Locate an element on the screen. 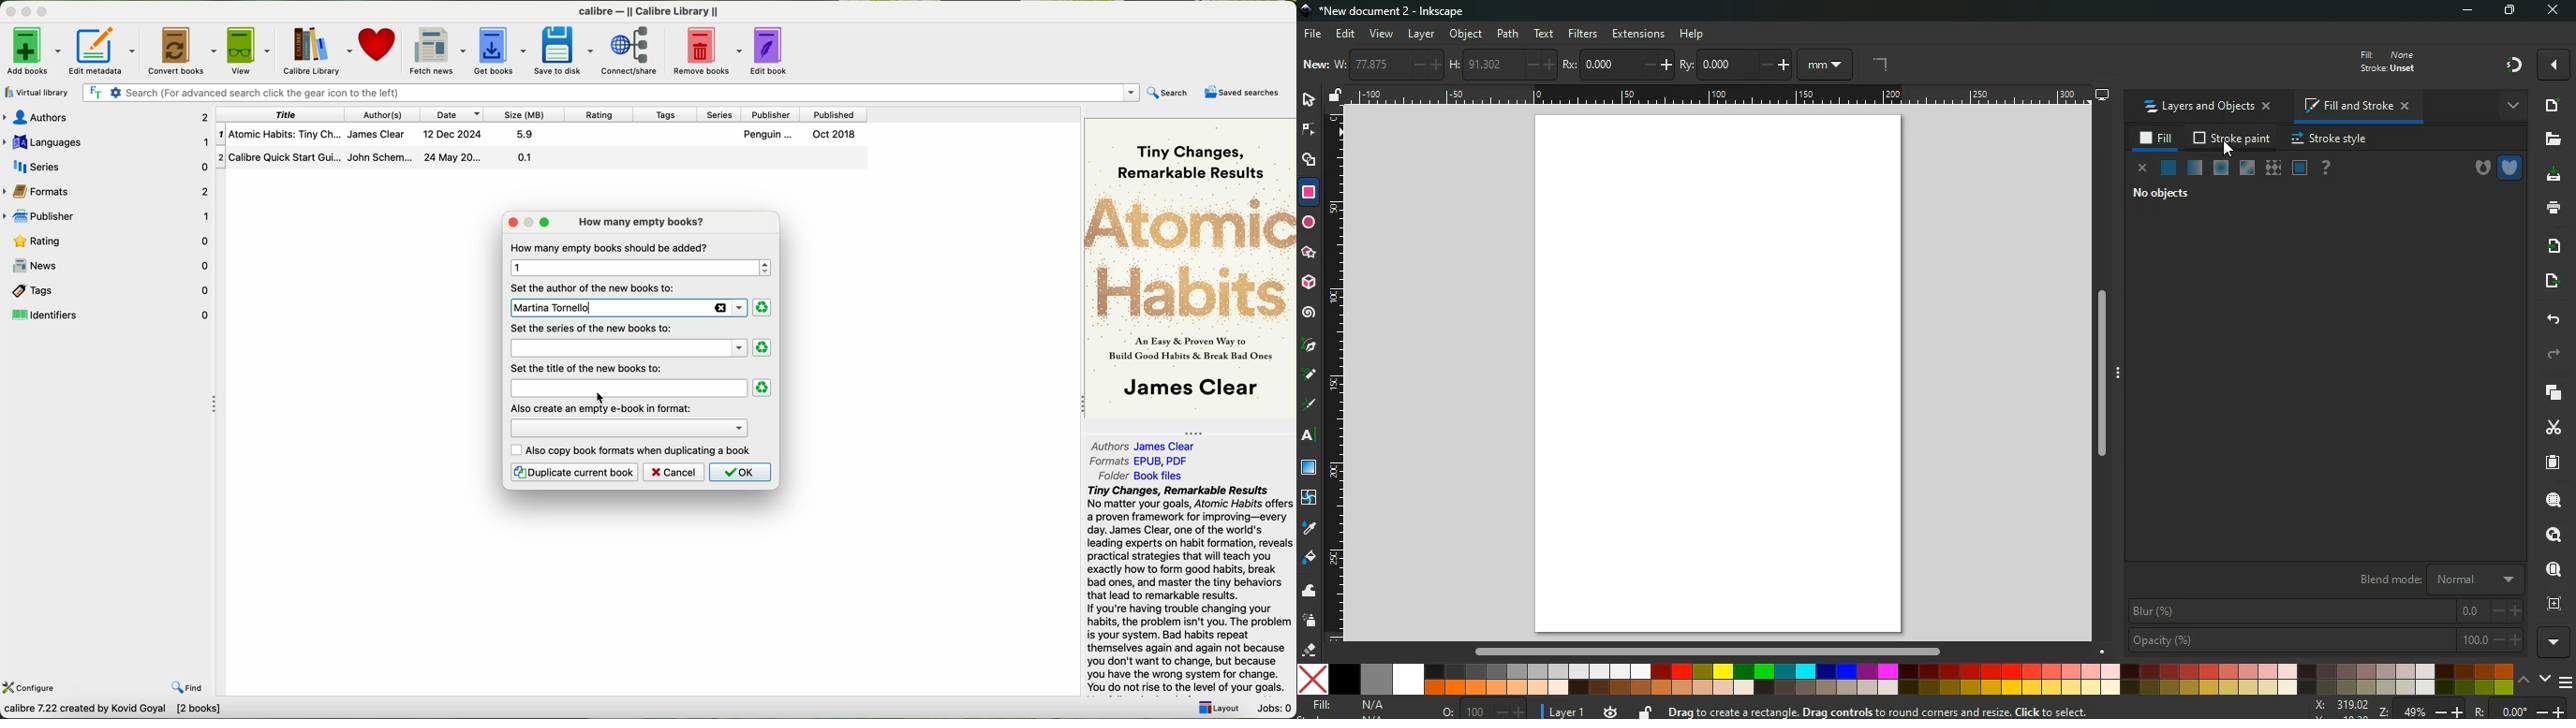 The height and width of the screenshot is (728, 2576). set the title of the new book is located at coordinates (590, 368).